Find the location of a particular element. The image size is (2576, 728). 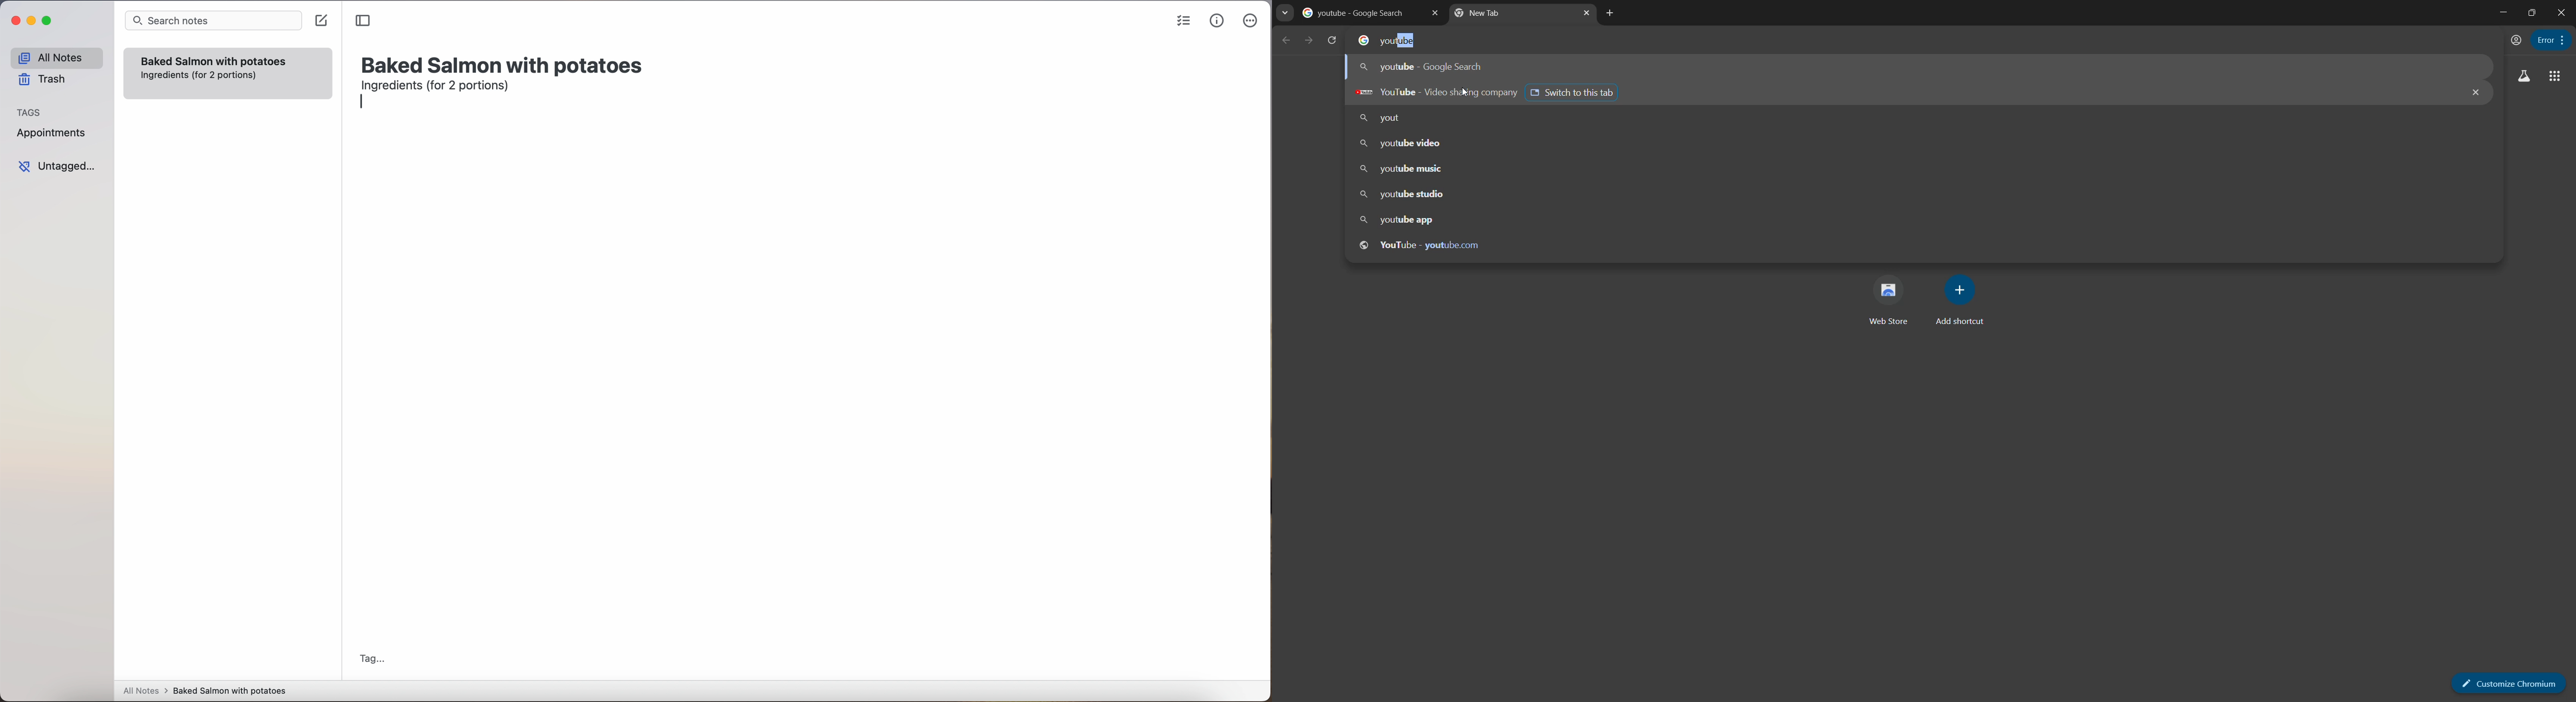

youtube is located at coordinates (1433, 93).